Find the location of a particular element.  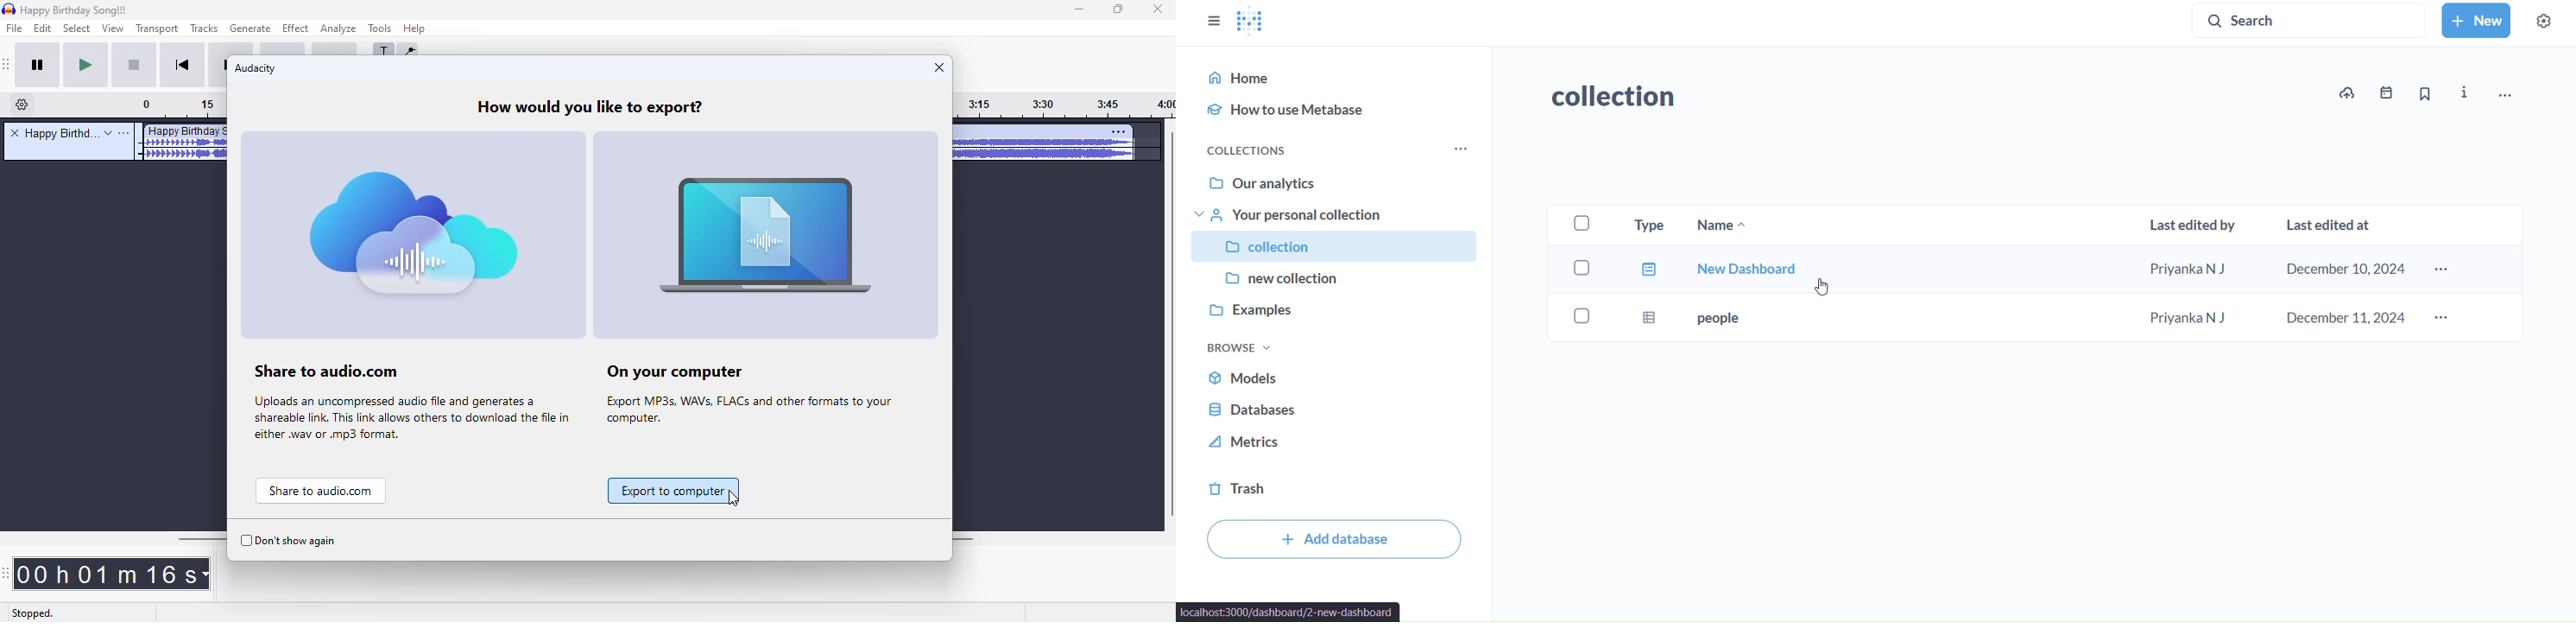

timeline is located at coordinates (1064, 106).